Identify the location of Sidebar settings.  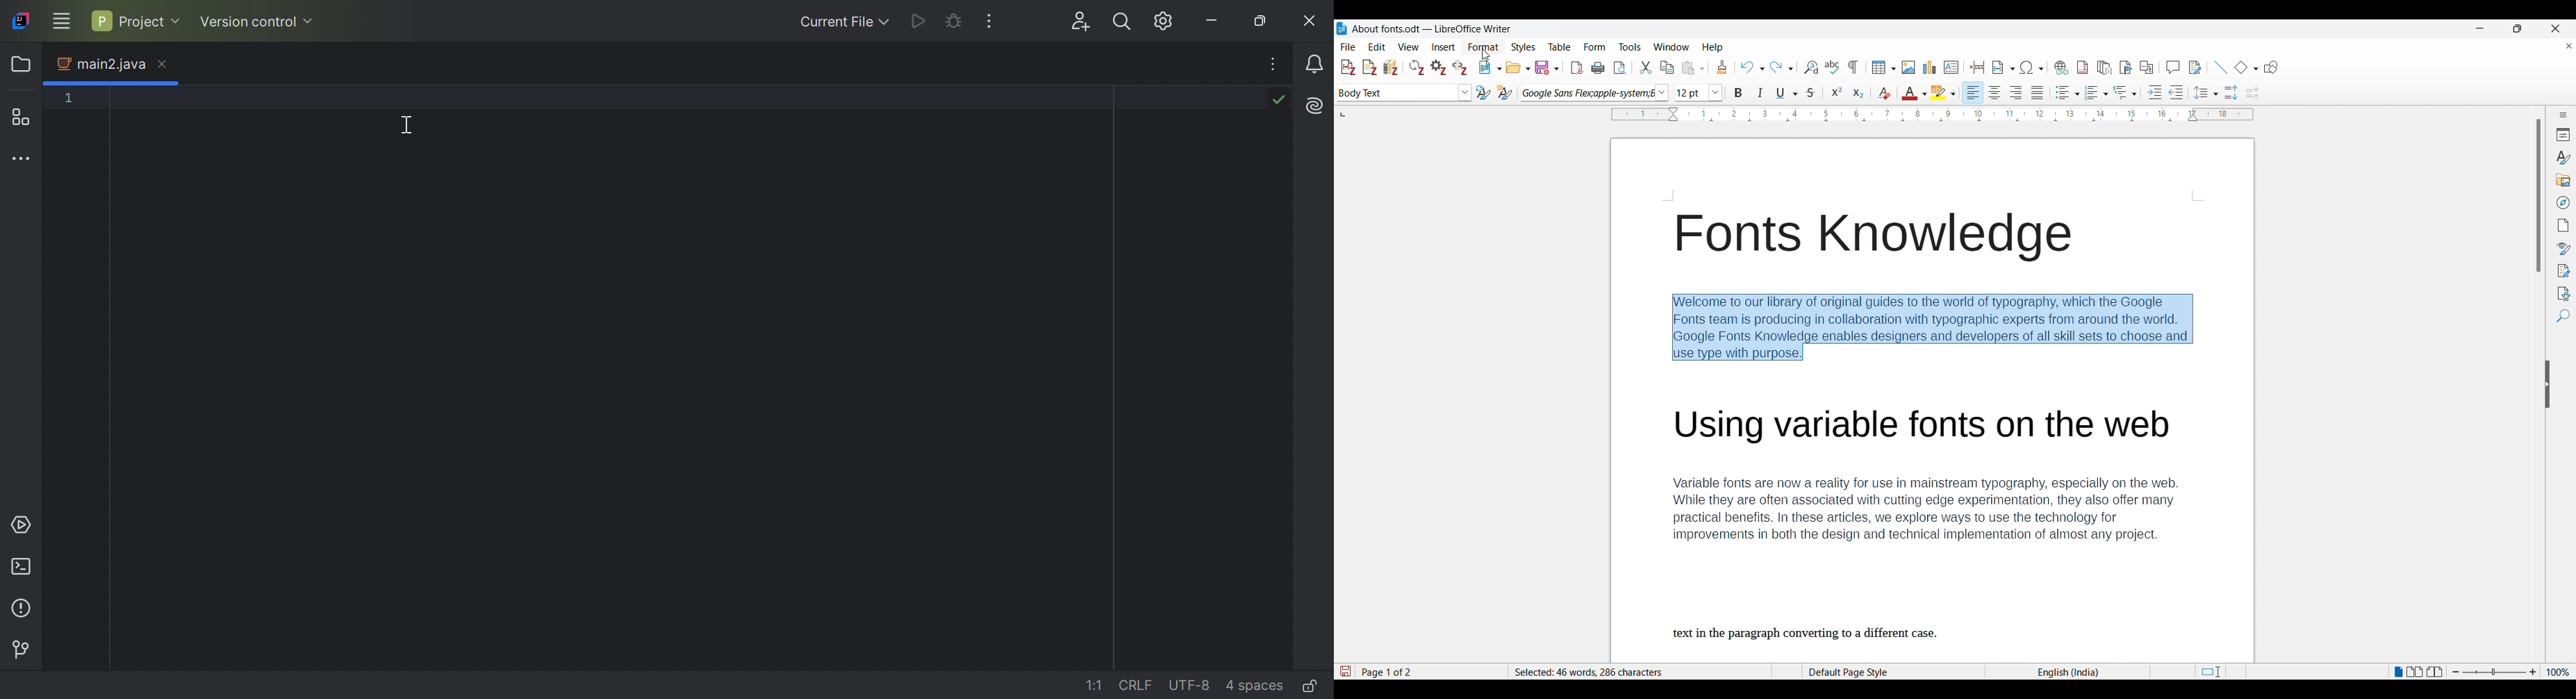
(2564, 115).